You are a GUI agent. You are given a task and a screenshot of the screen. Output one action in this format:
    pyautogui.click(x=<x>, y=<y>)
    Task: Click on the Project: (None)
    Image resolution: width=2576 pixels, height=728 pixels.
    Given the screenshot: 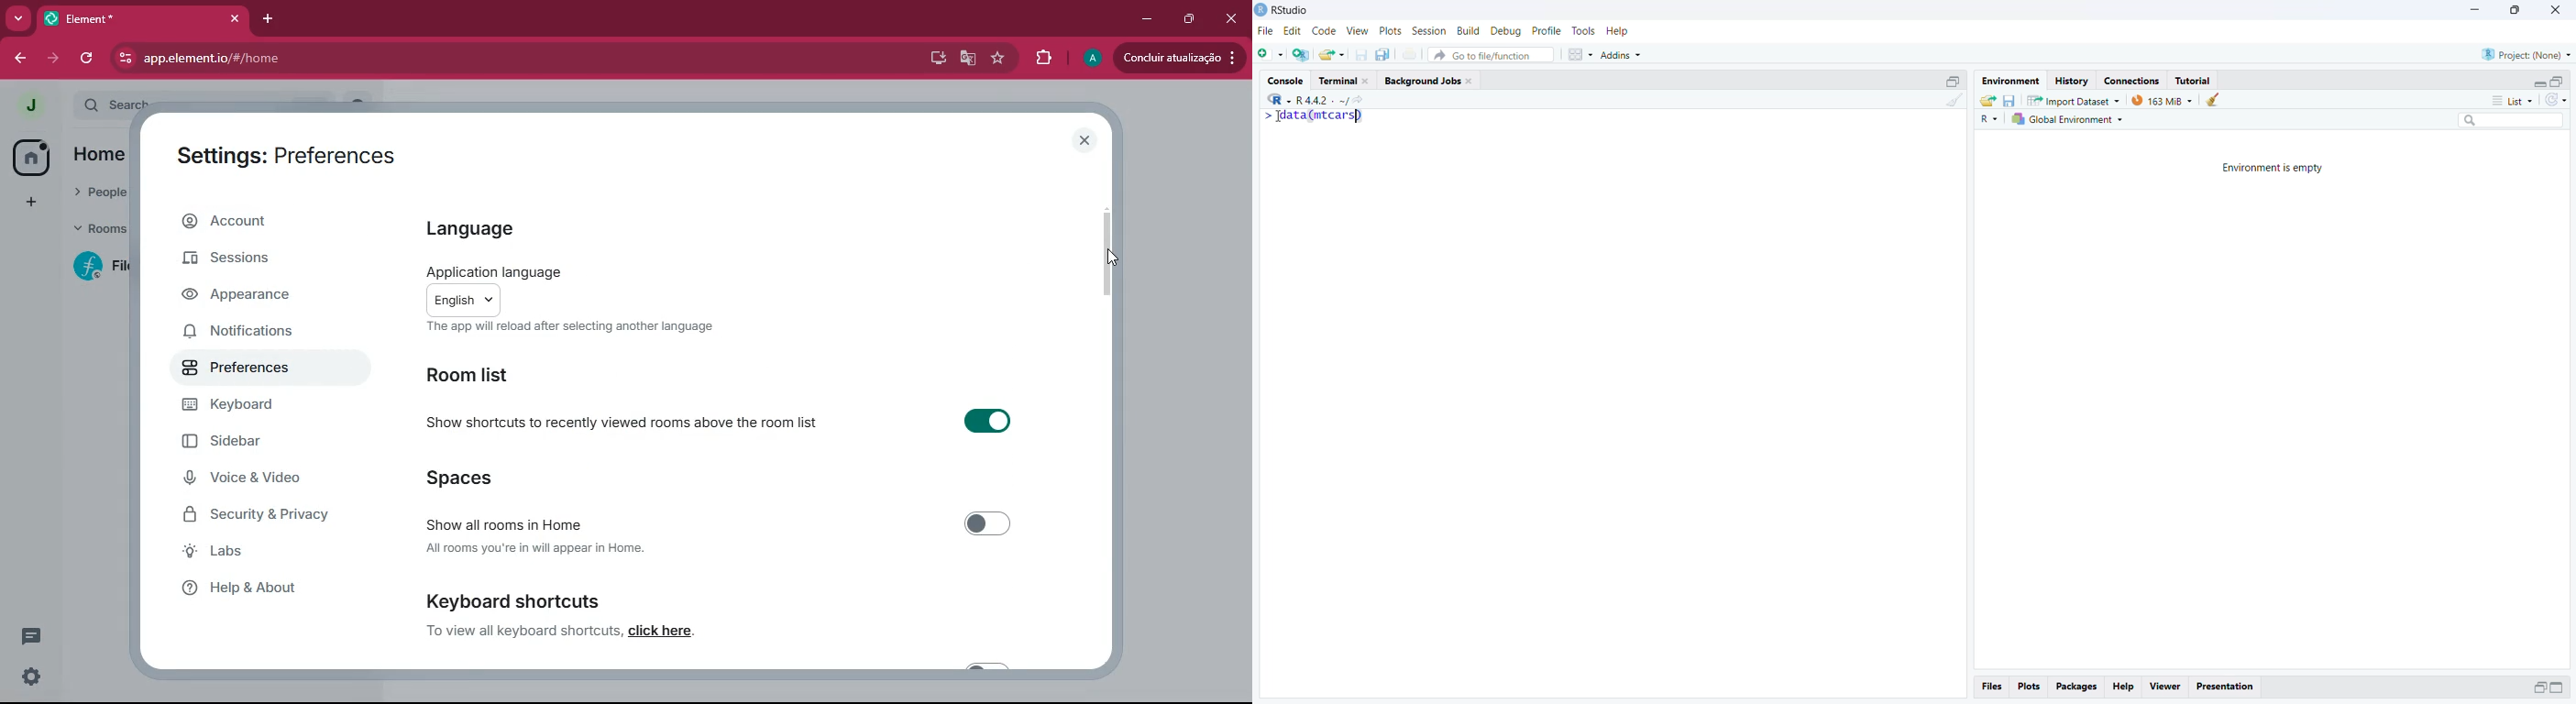 What is the action you would take?
    pyautogui.click(x=2526, y=55)
    